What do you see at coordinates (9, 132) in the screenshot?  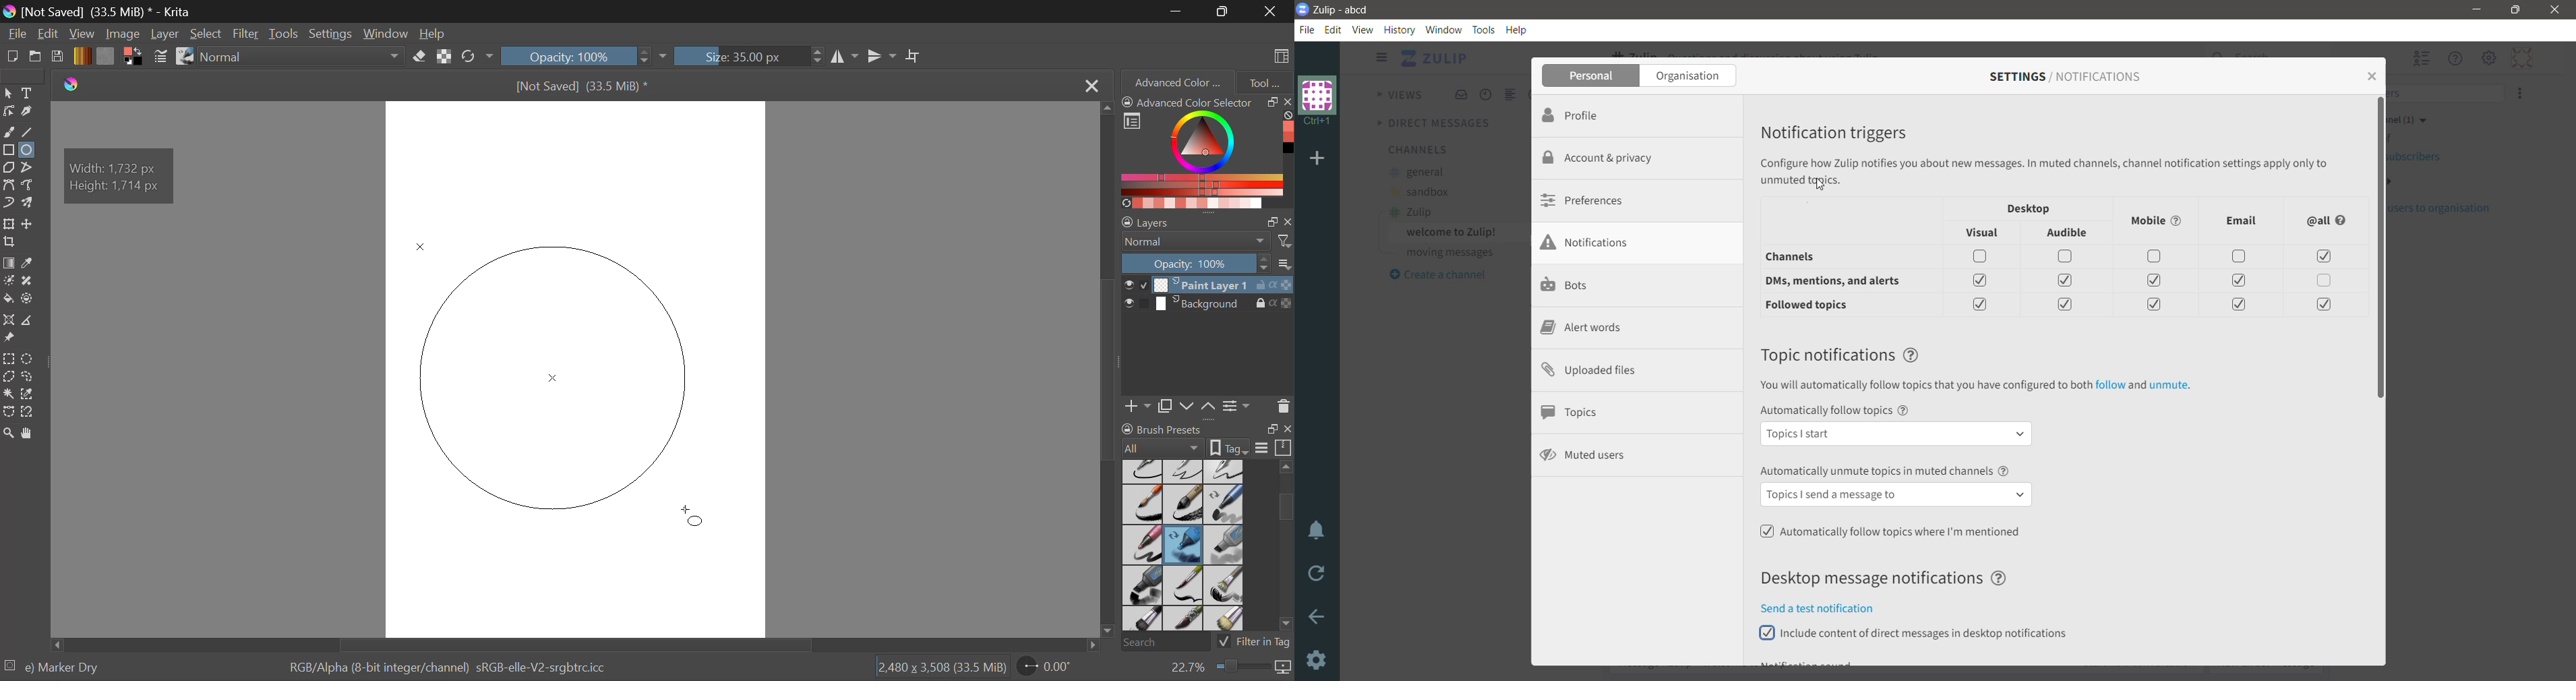 I see `Freehand` at bounding box center [9, 132].